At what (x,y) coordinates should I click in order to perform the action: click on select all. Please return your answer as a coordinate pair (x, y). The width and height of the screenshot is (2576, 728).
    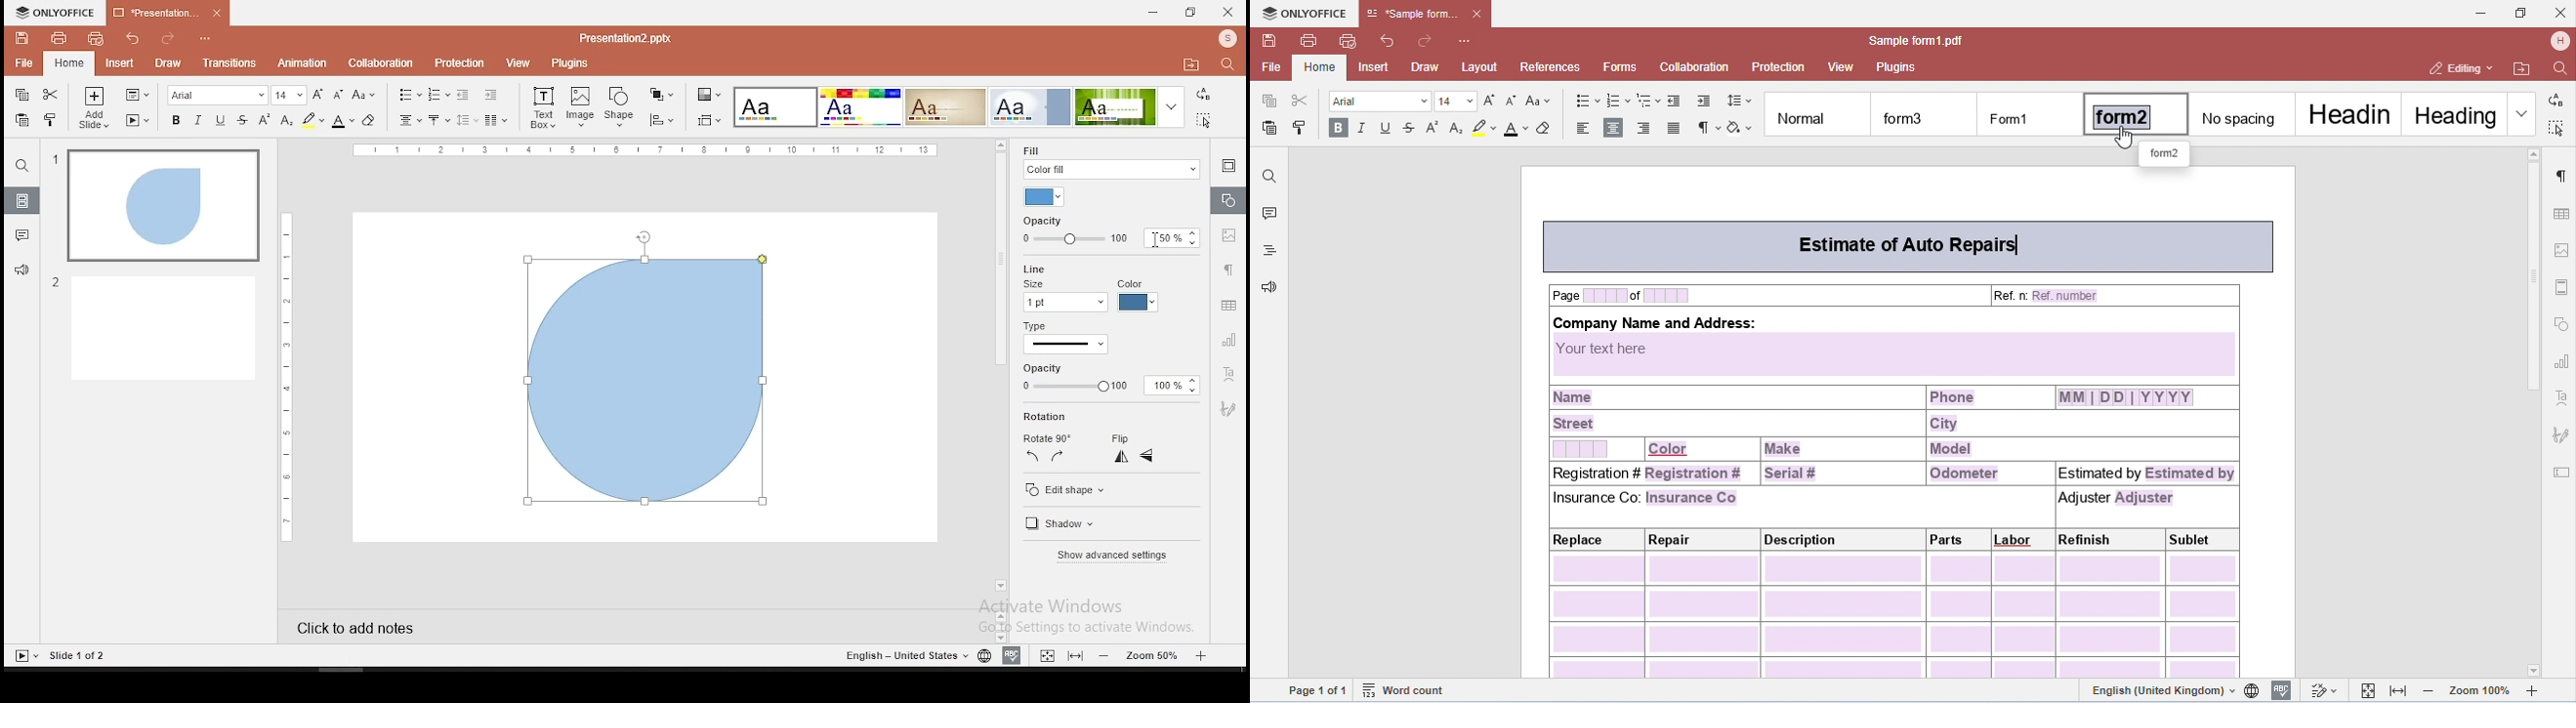
    Looking at the image, I should click on (1201, 122).